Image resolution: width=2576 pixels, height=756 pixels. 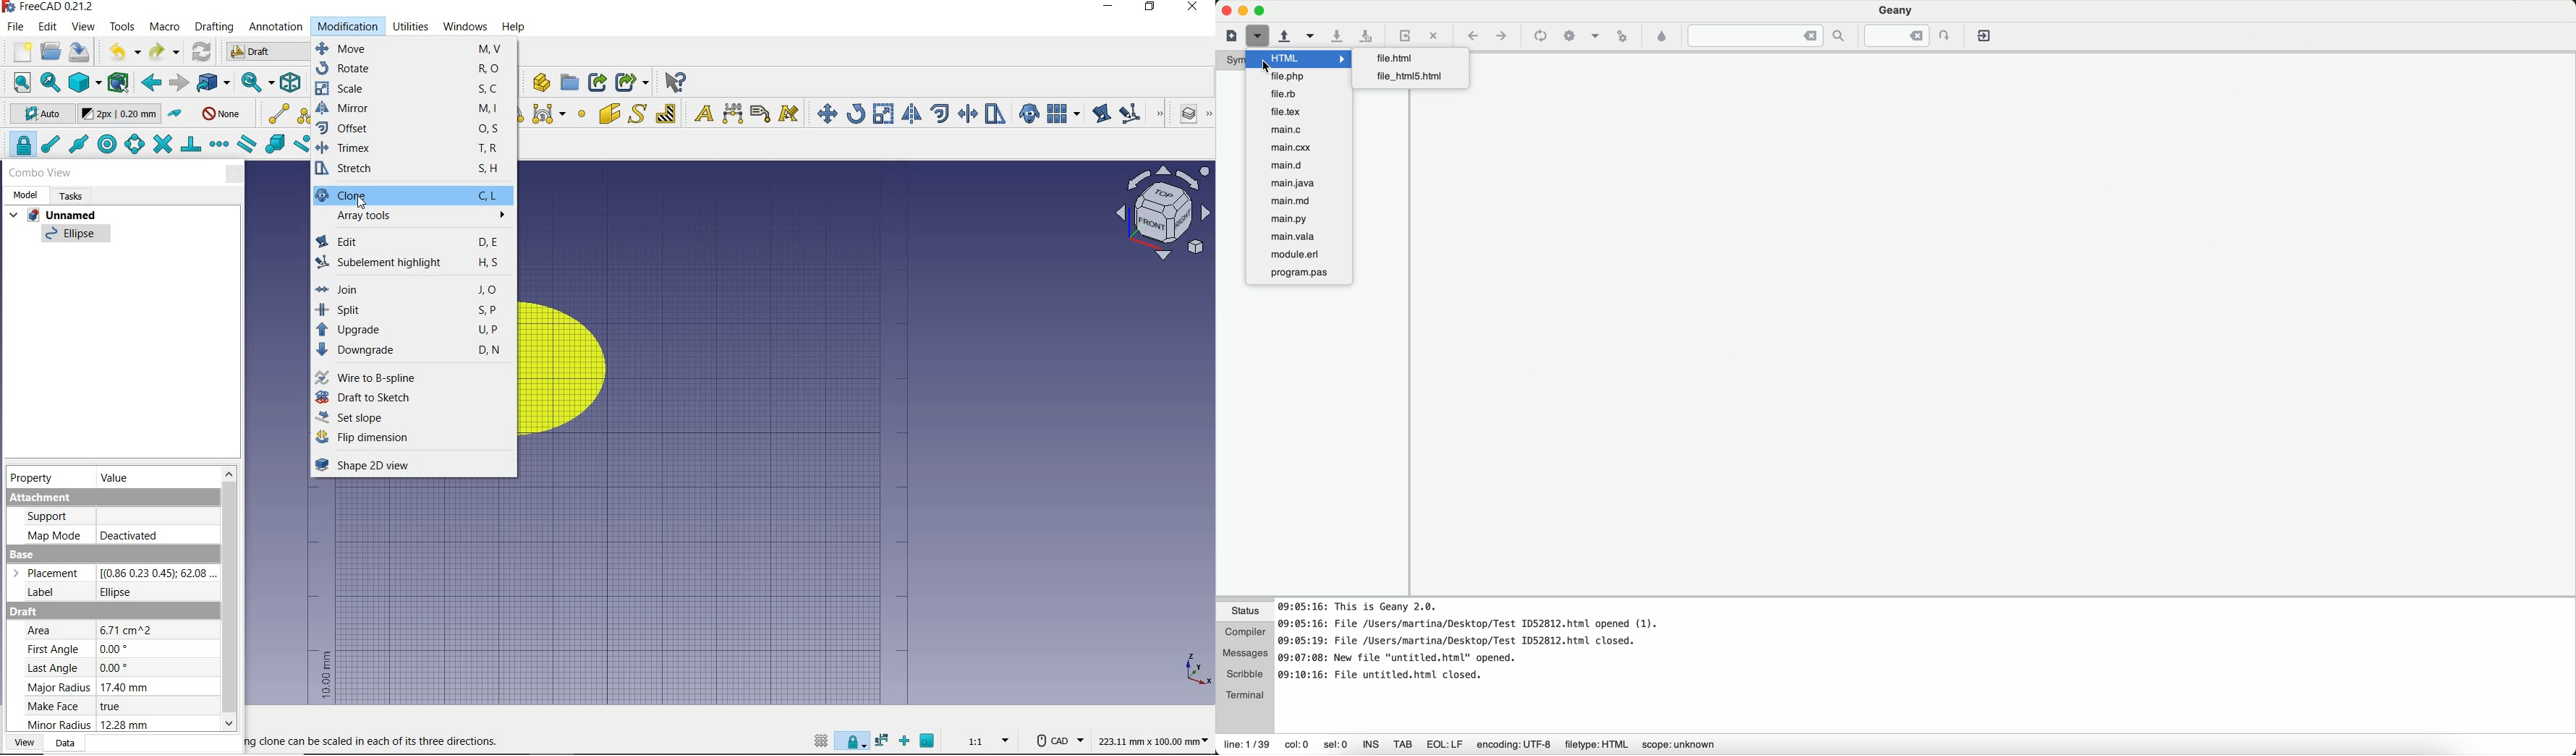 I want to click on clone can be scaled in each of the three dimensions, so click(x=378, y=741).